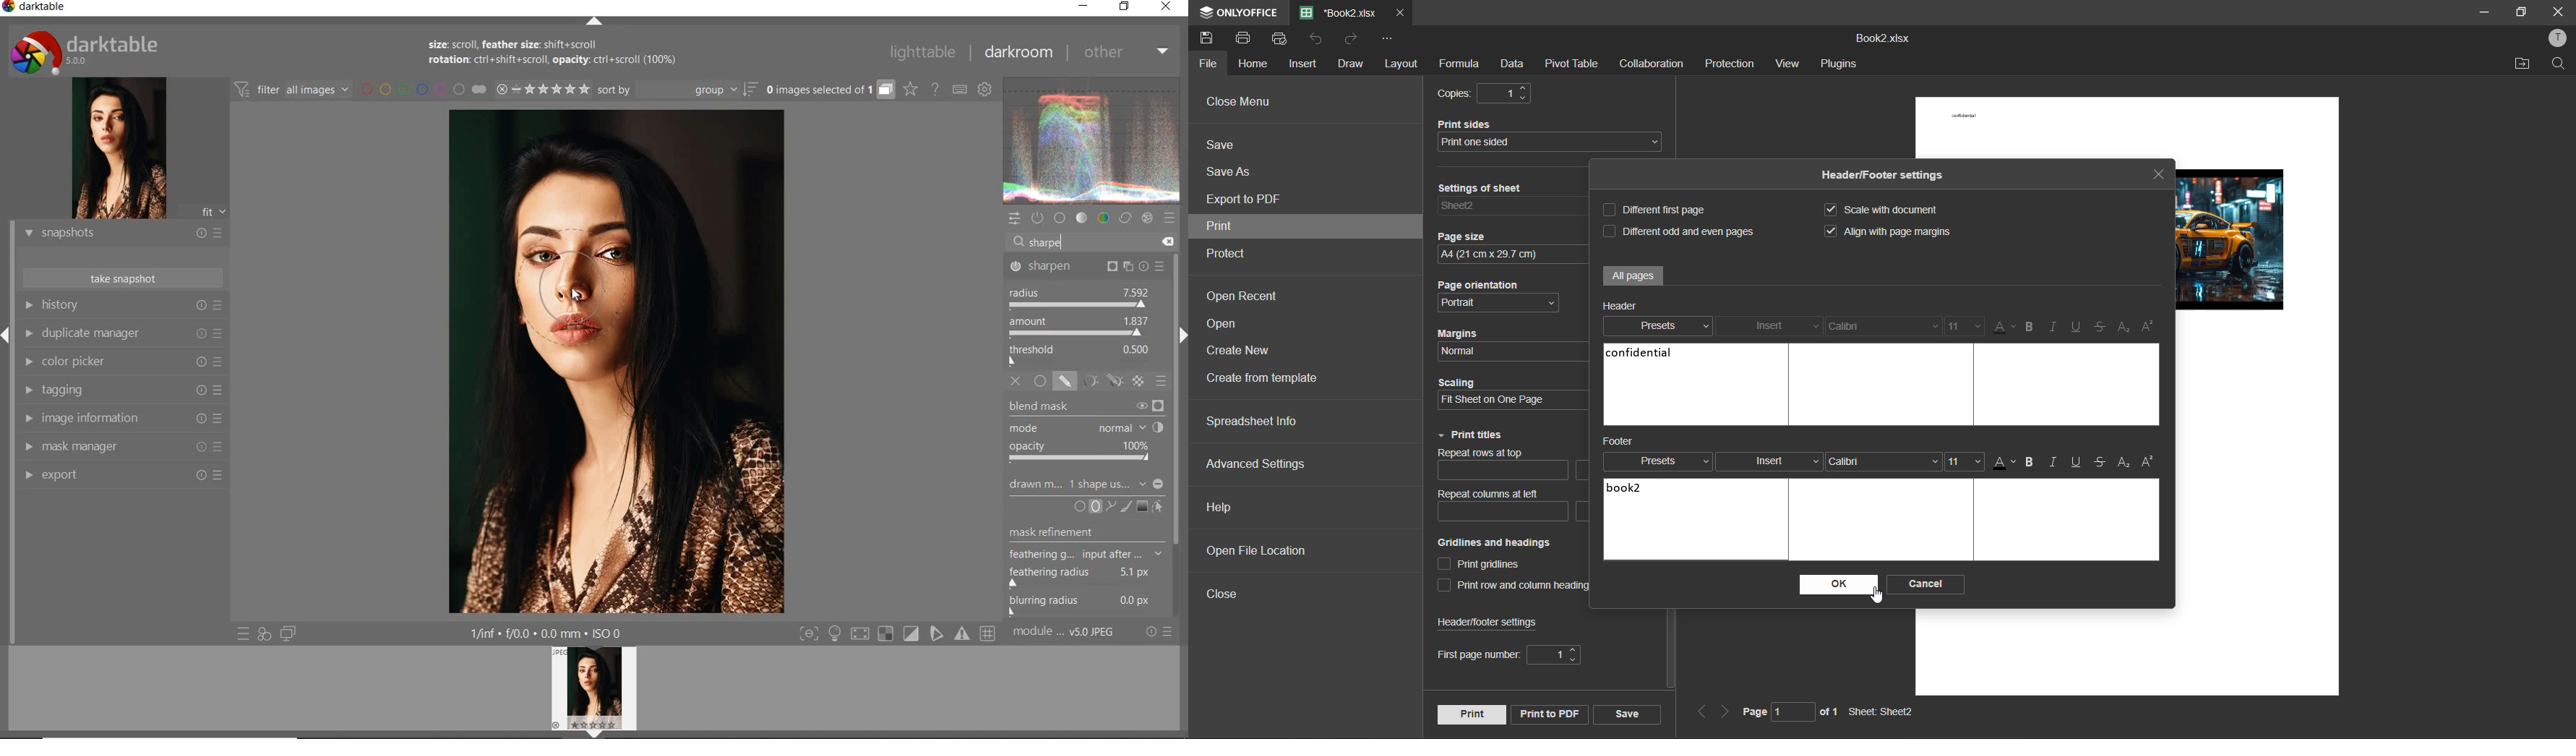  Describe the element at coordinates (1725, 712) in the screenshot. I see `next` at that location.